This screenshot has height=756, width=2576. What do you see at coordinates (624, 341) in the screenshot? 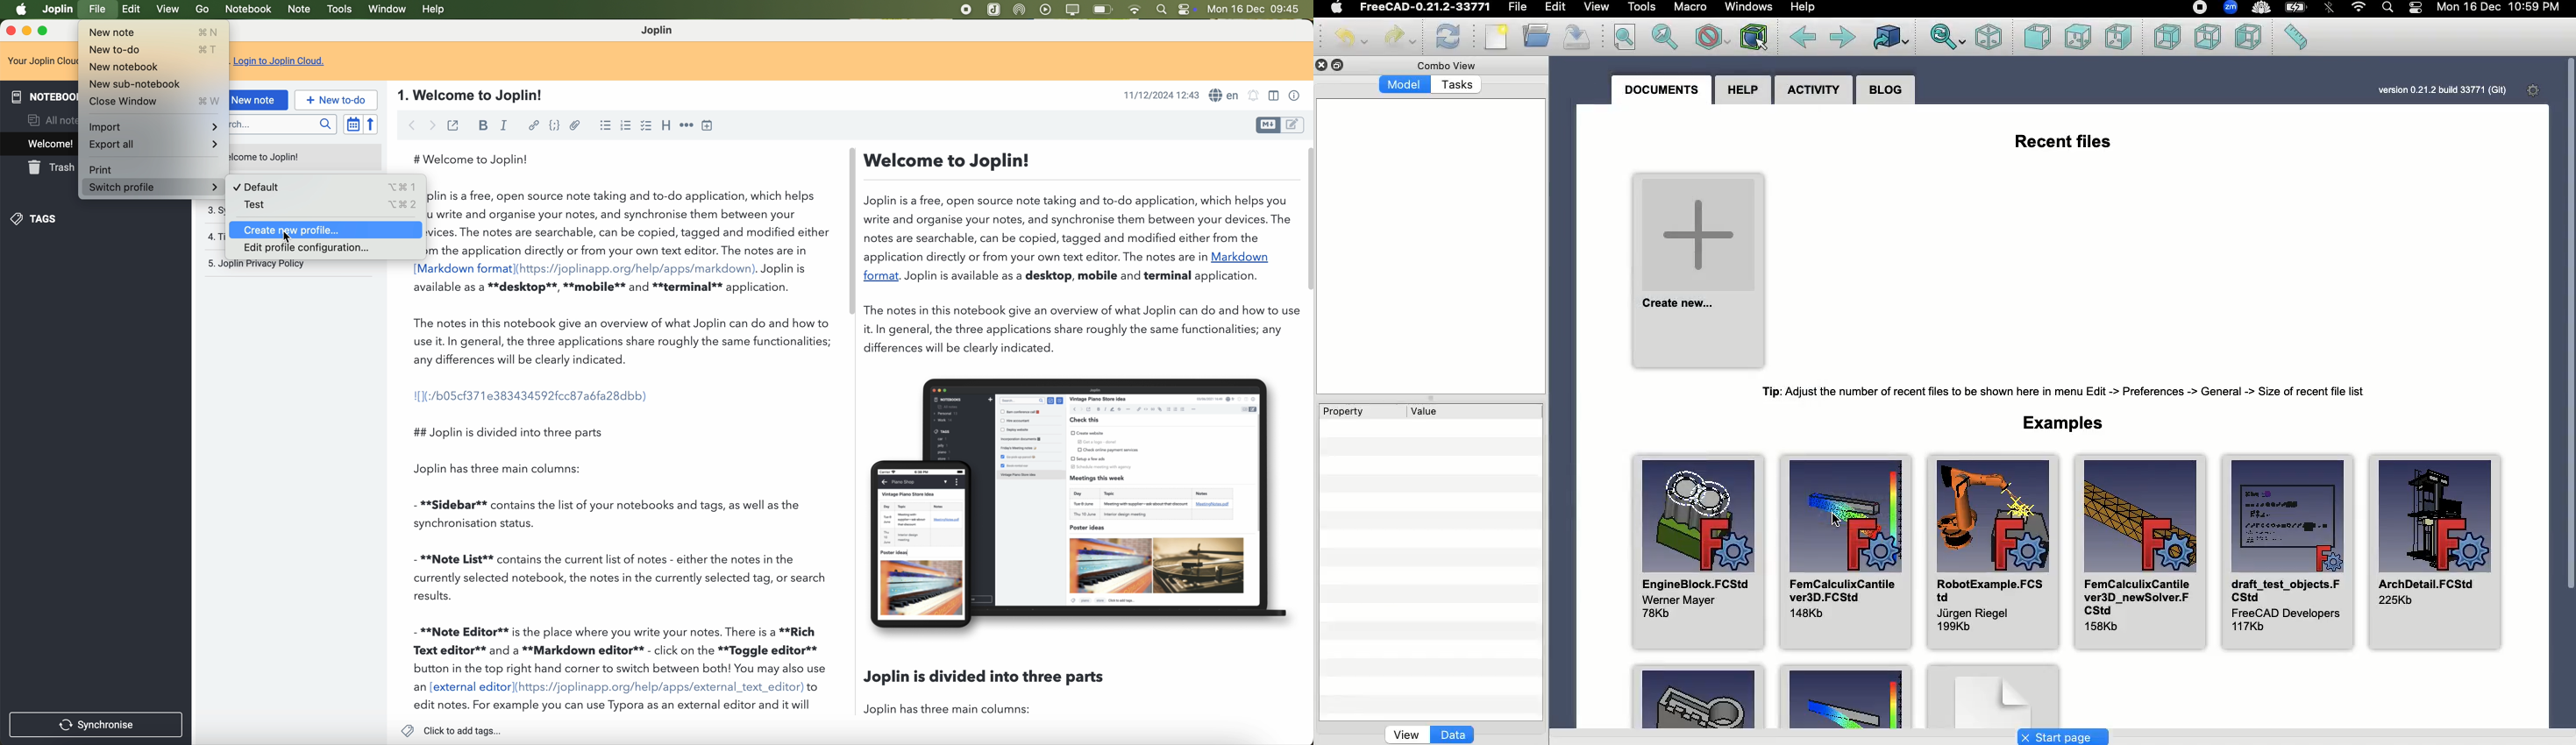
I see `The notes in this notebook give an overview of what Joplin can do and how to
use it. In general, the three applications share roughly the same functionalities;
any differences will be clearly indicated.` at bounding box center [624, 341].